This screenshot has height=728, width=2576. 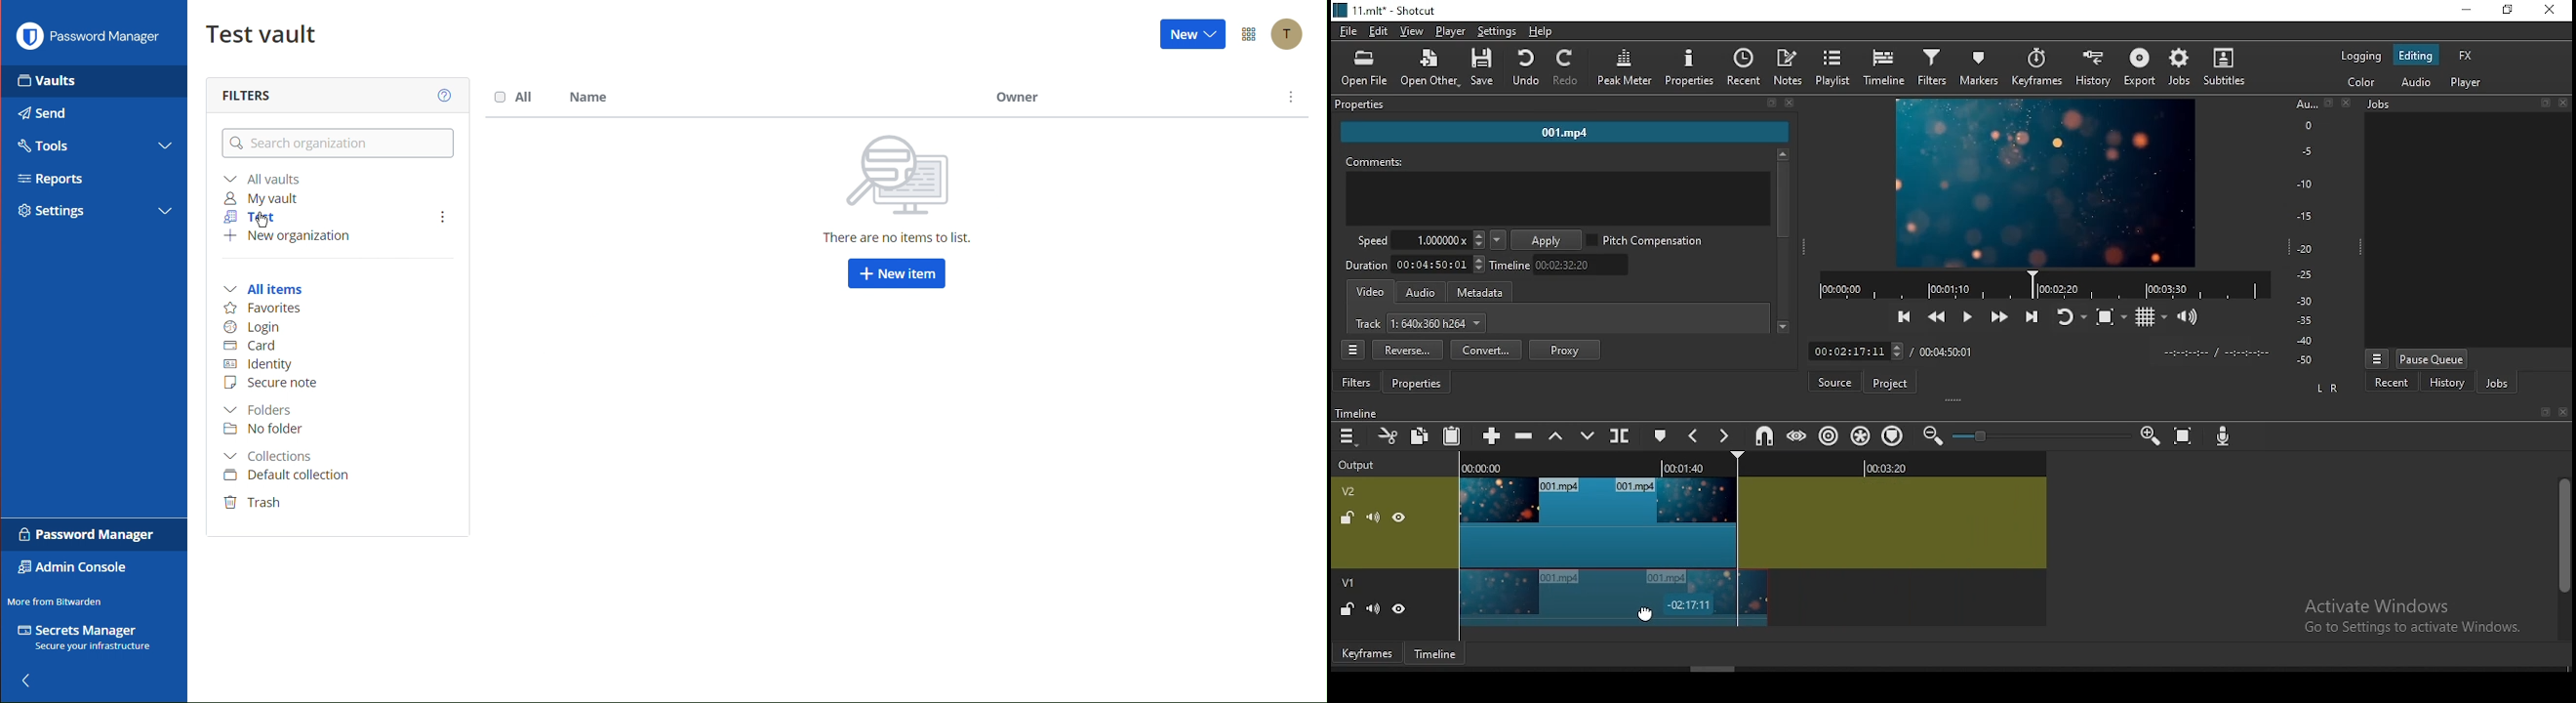 I want to click on Vaults, so click(x=53, y=82).